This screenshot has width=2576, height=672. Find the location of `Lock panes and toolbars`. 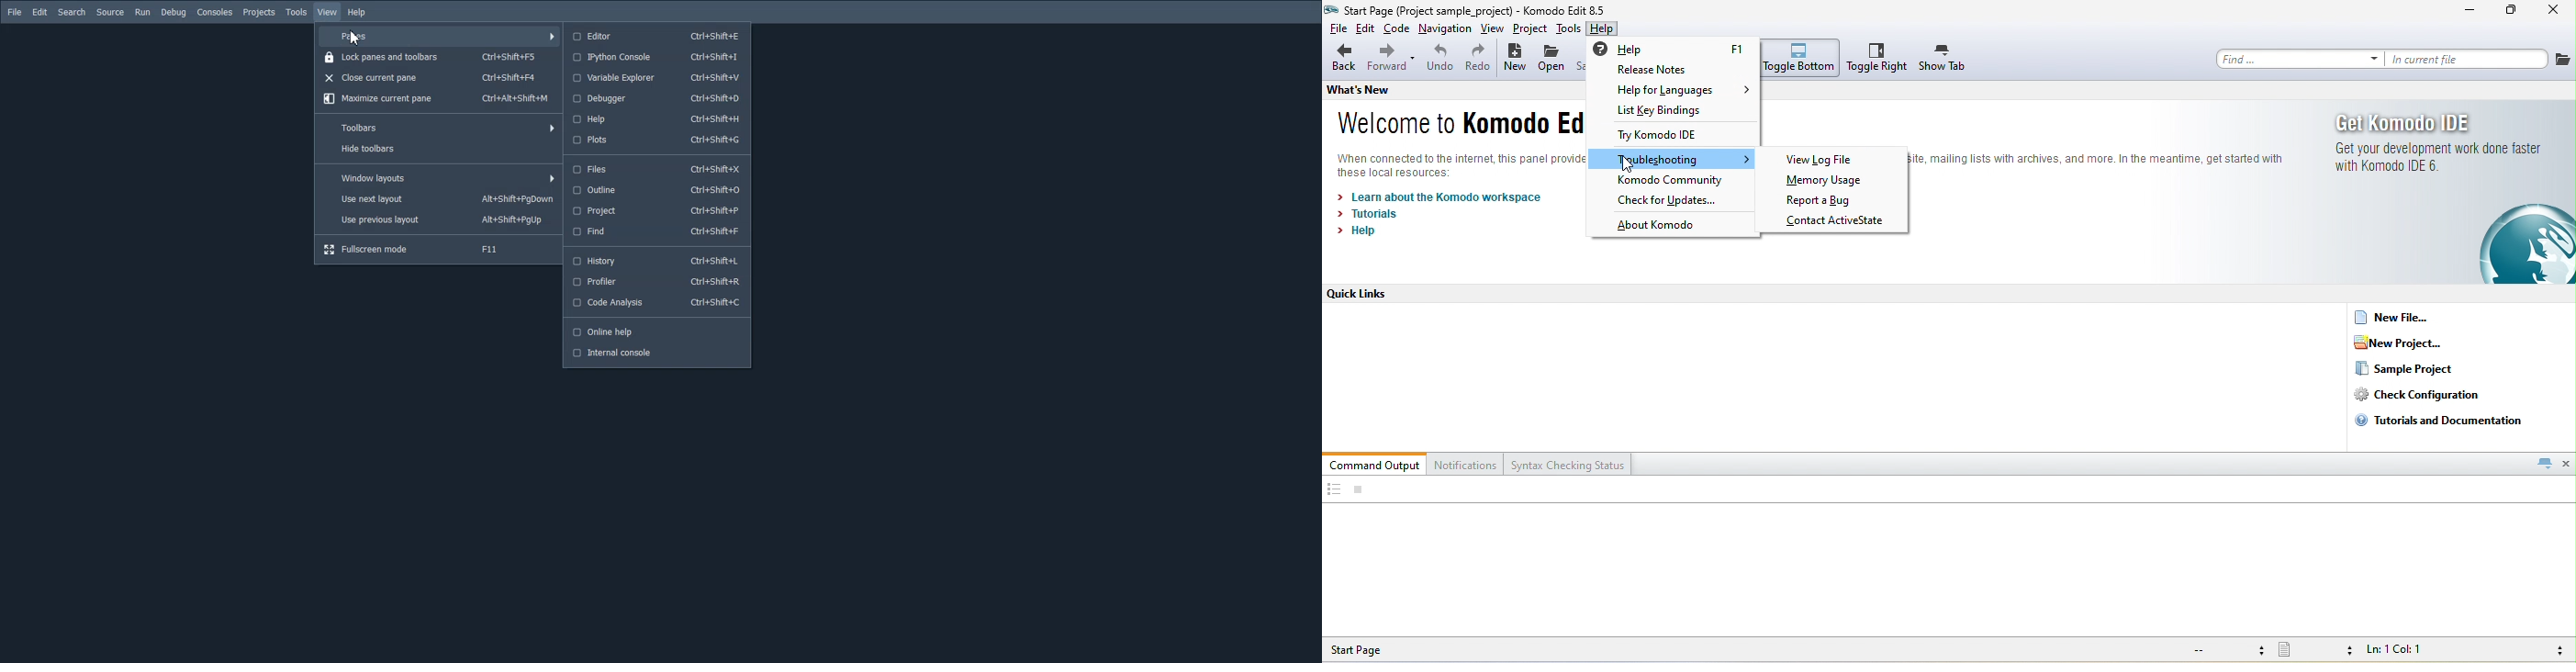

Lock panes and toolbars is located at coordinates (439, 58).